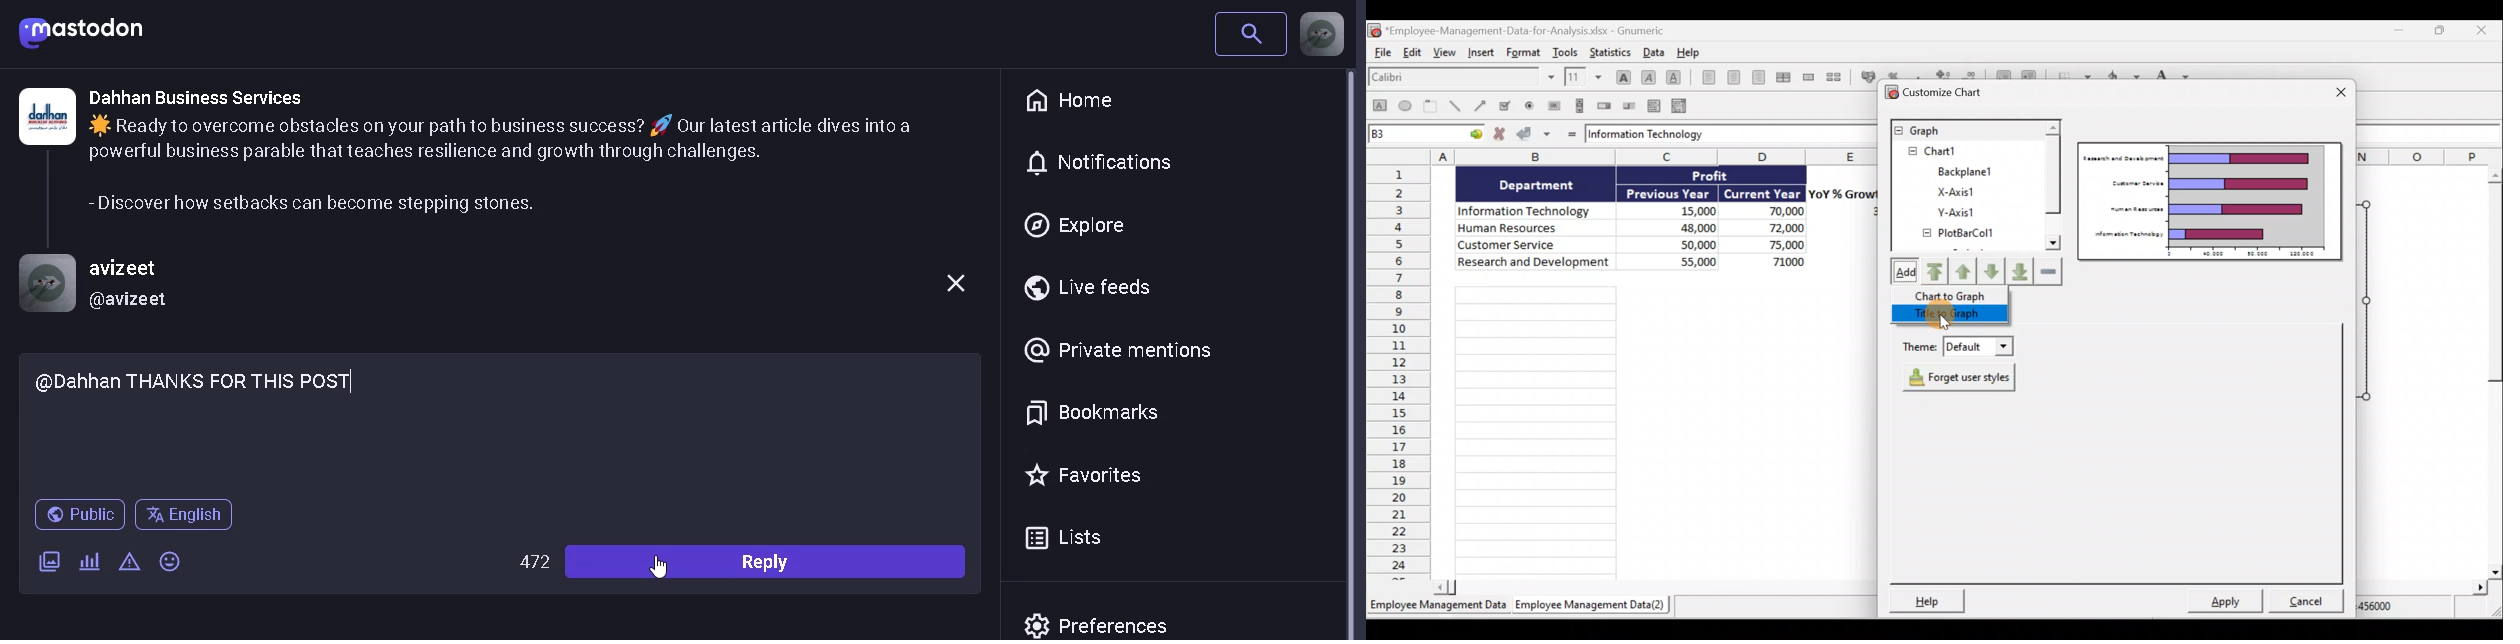 This screenshot has width=2520, height=644. Describe the element at coordinates (1067, 539) in the screenshot. I see `lists` at that location.